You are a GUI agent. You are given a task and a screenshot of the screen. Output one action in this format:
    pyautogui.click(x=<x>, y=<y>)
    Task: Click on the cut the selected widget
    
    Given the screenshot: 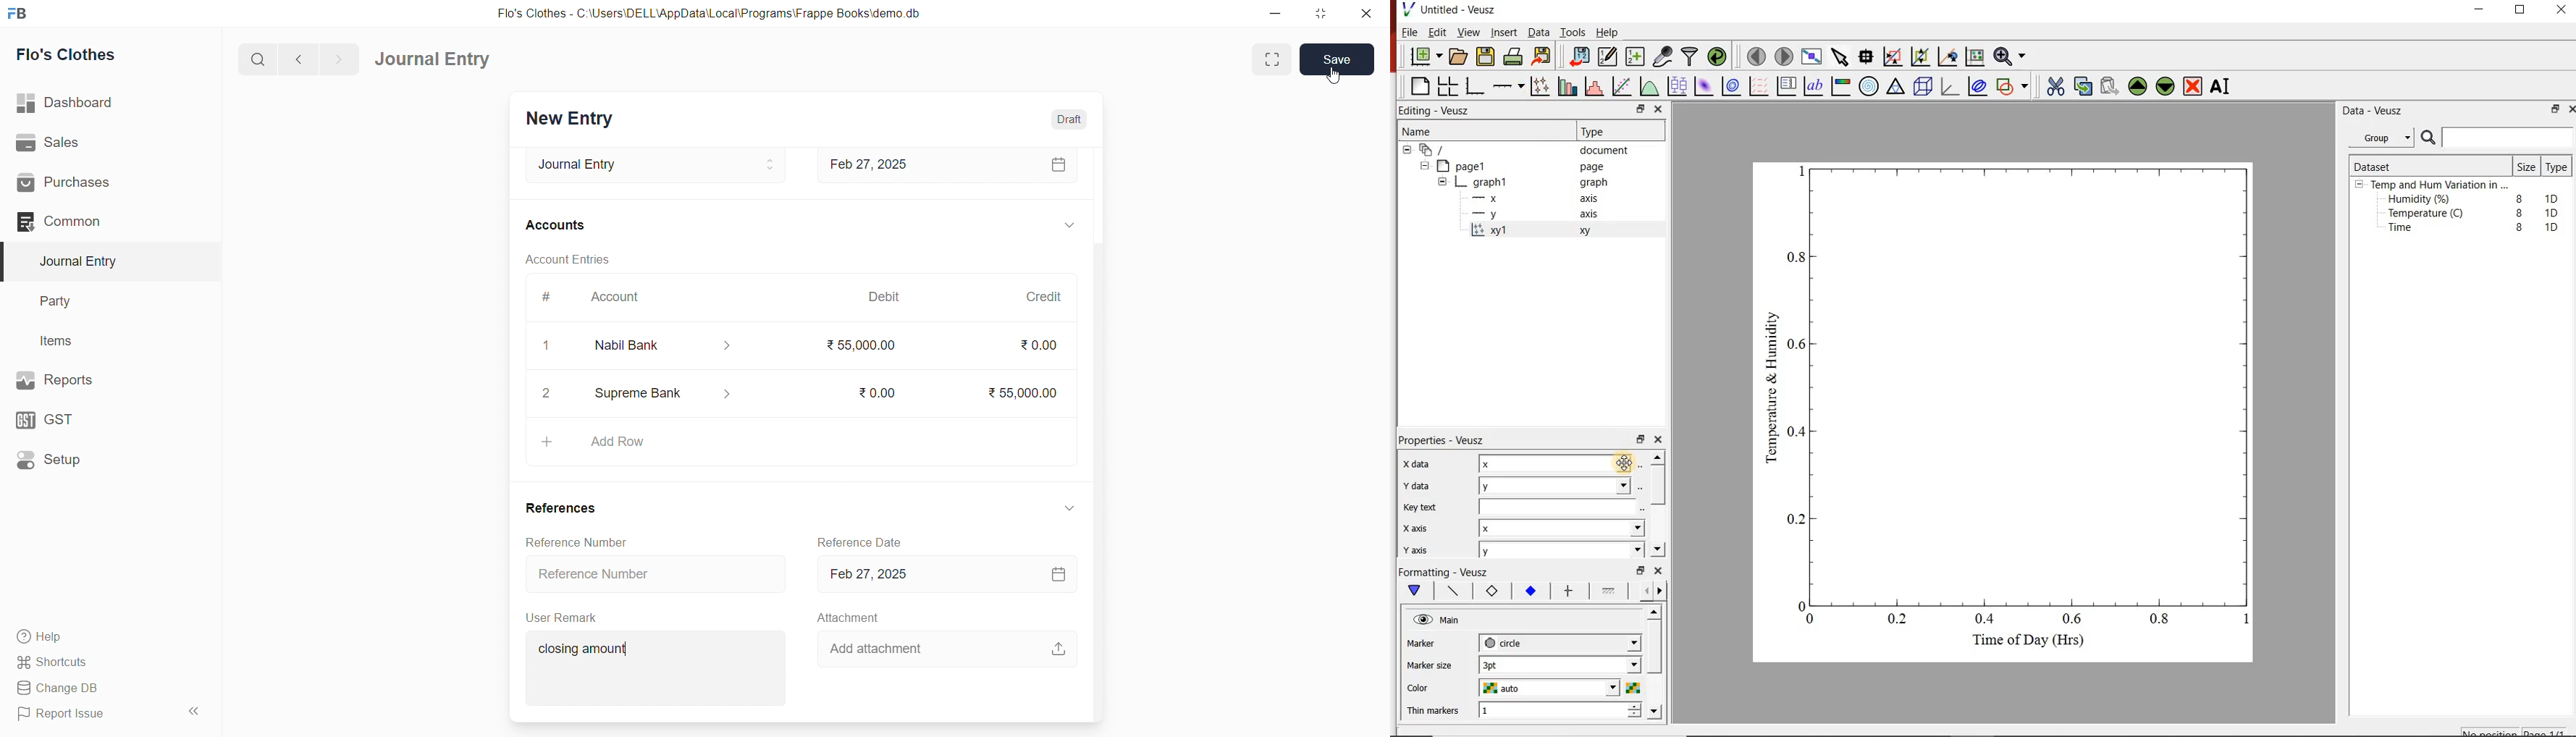 What is the action you would take?
    pyautogui.click(x=2054, y=85)
    